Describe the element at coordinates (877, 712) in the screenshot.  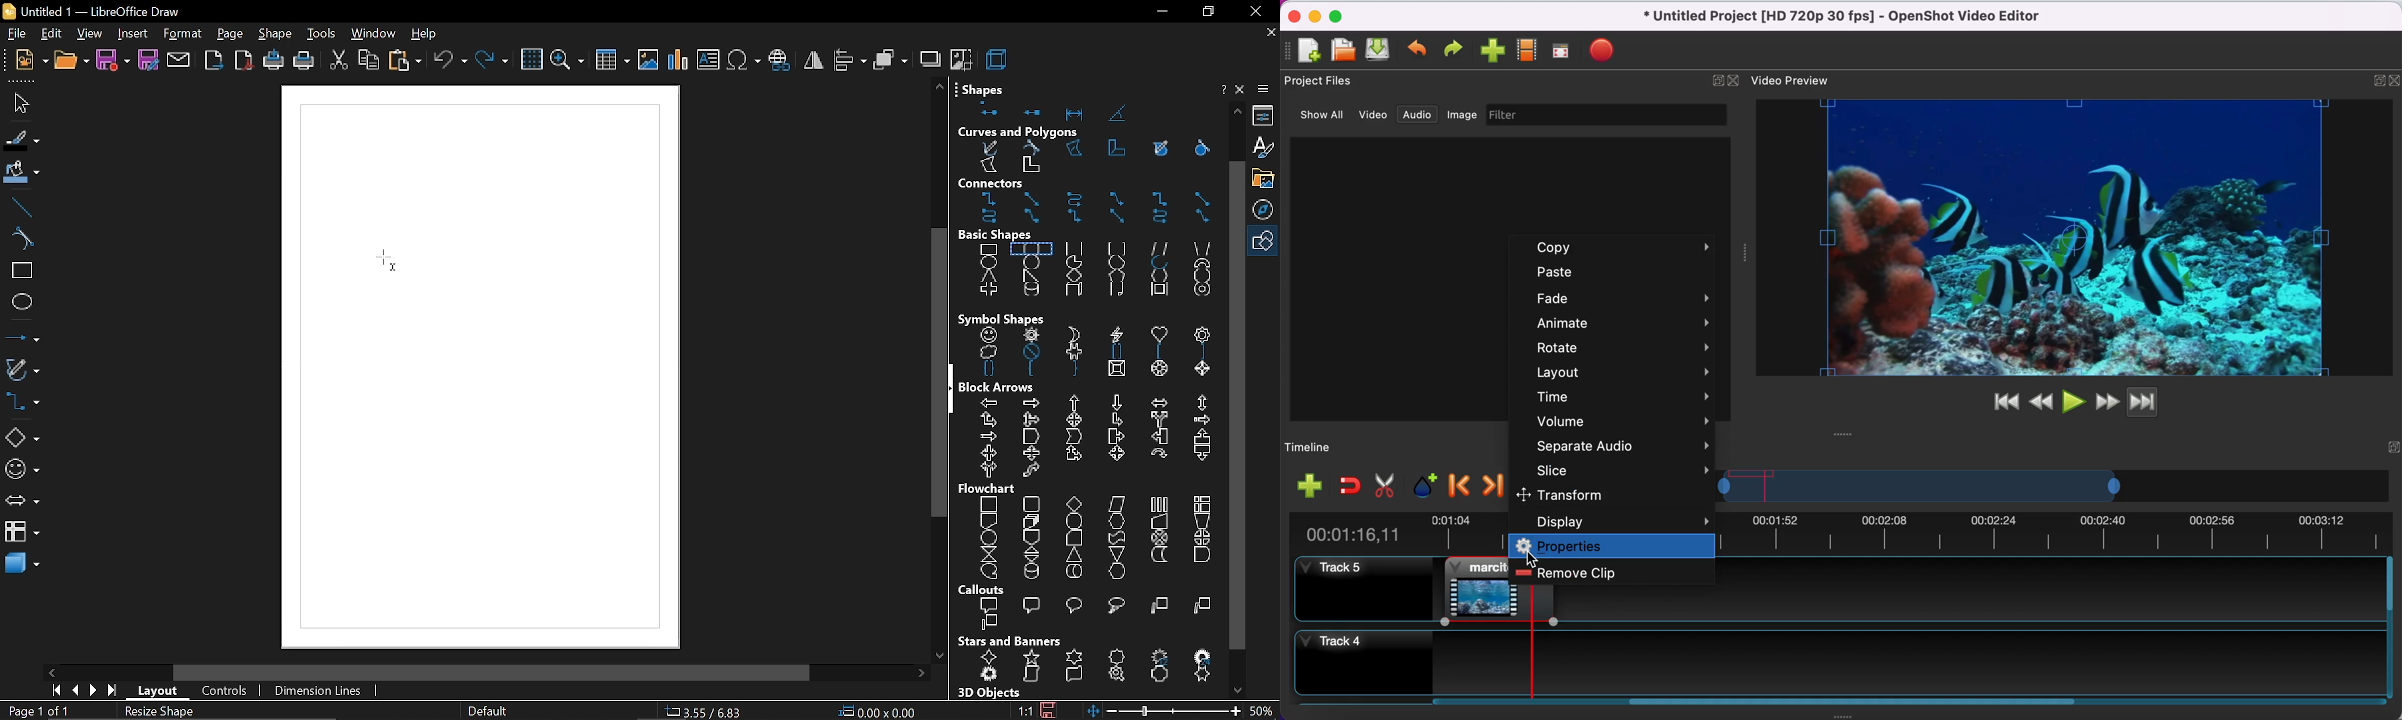
I see `position` at that location.